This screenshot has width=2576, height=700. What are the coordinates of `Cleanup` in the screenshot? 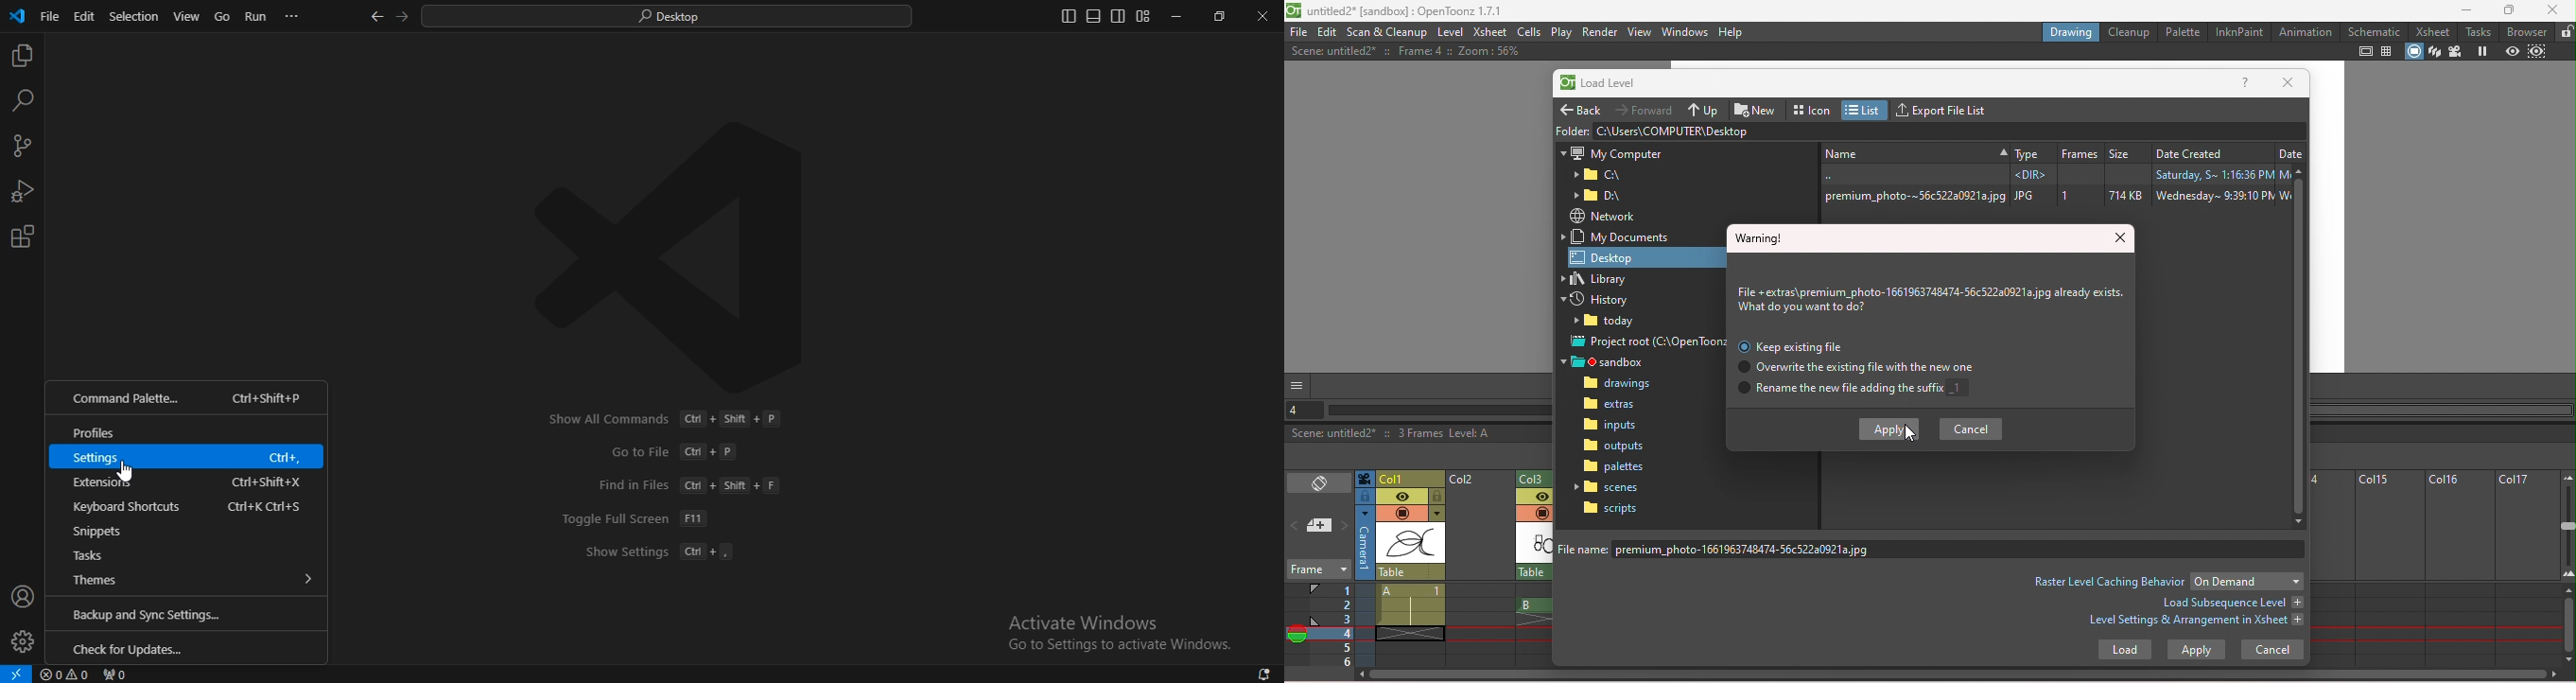 It's located at (2132, 31).